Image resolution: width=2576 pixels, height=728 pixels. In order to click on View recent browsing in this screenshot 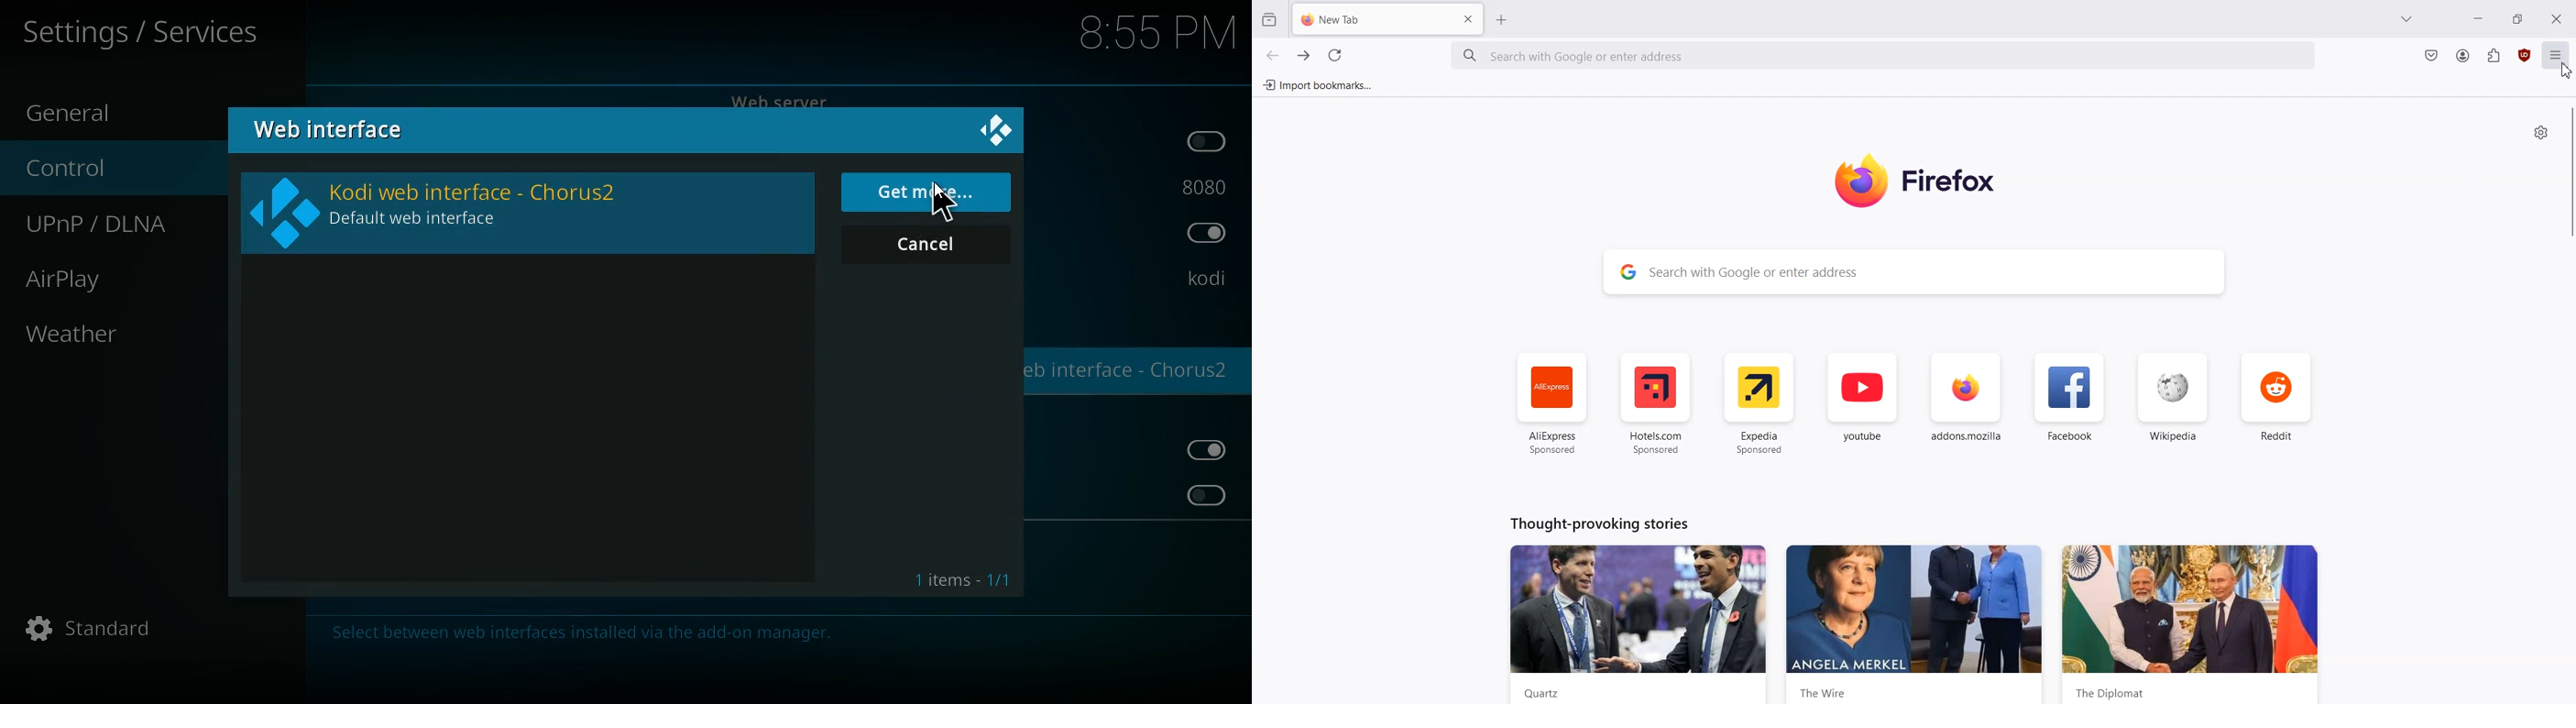, I will do `click(1268, 18)`.